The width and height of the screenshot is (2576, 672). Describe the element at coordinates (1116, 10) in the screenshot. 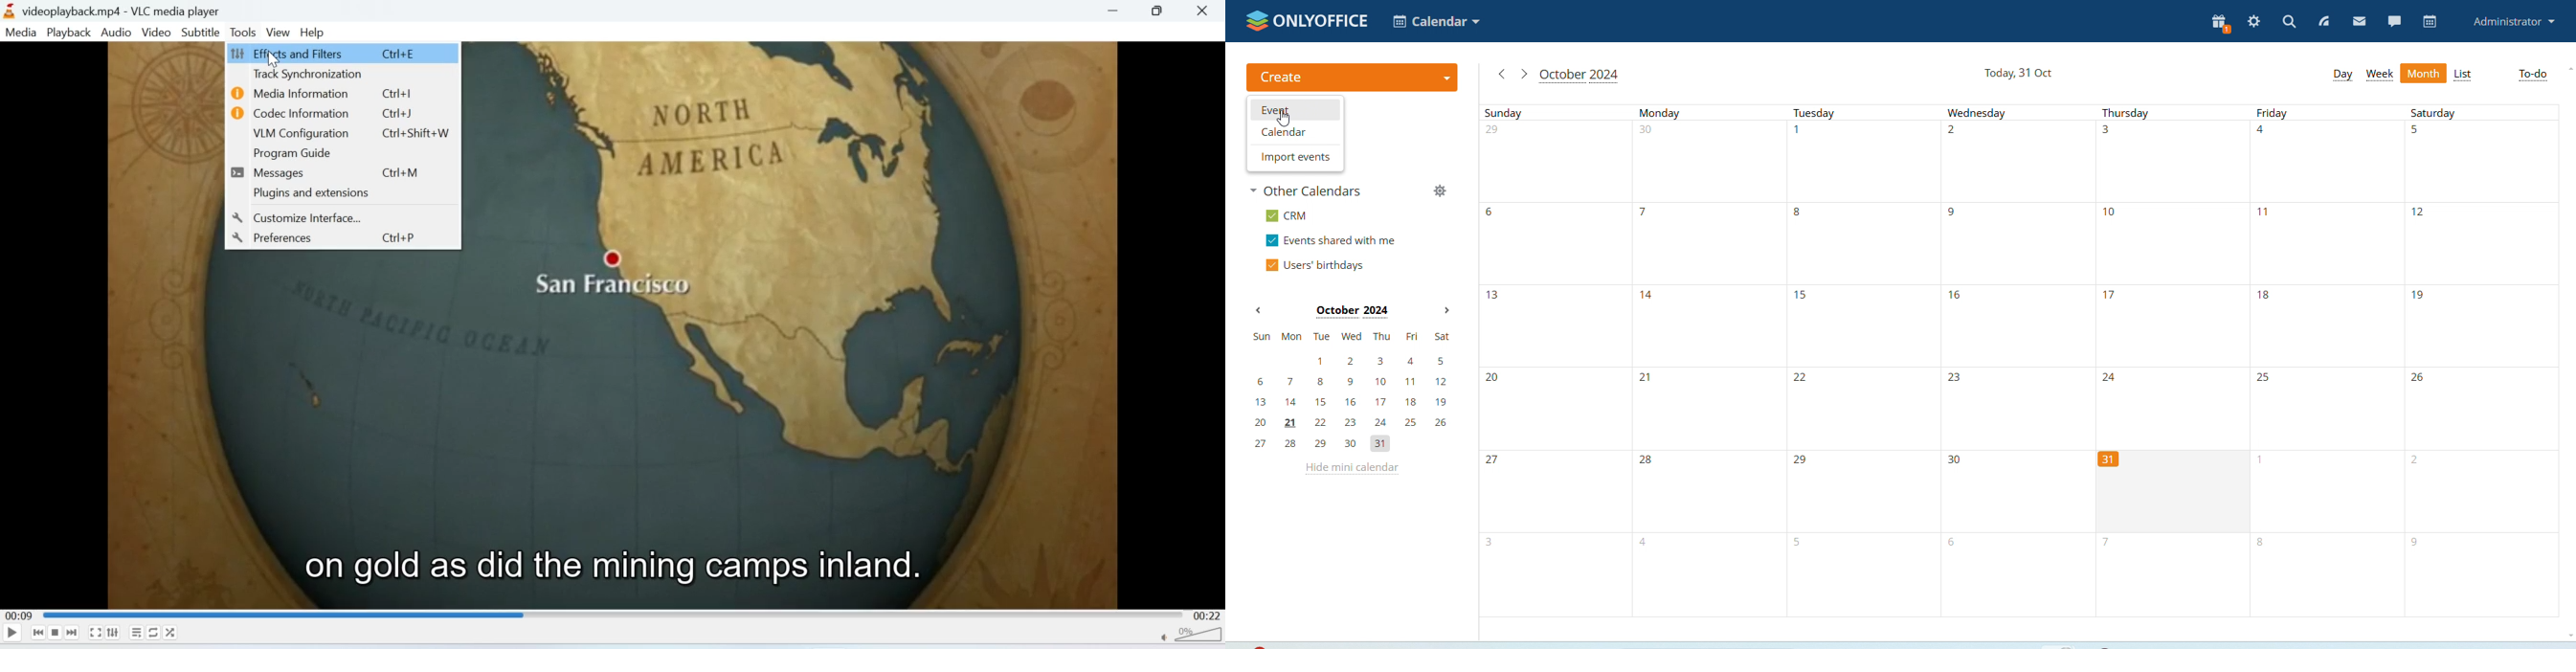

I see `Minimise` at that location.